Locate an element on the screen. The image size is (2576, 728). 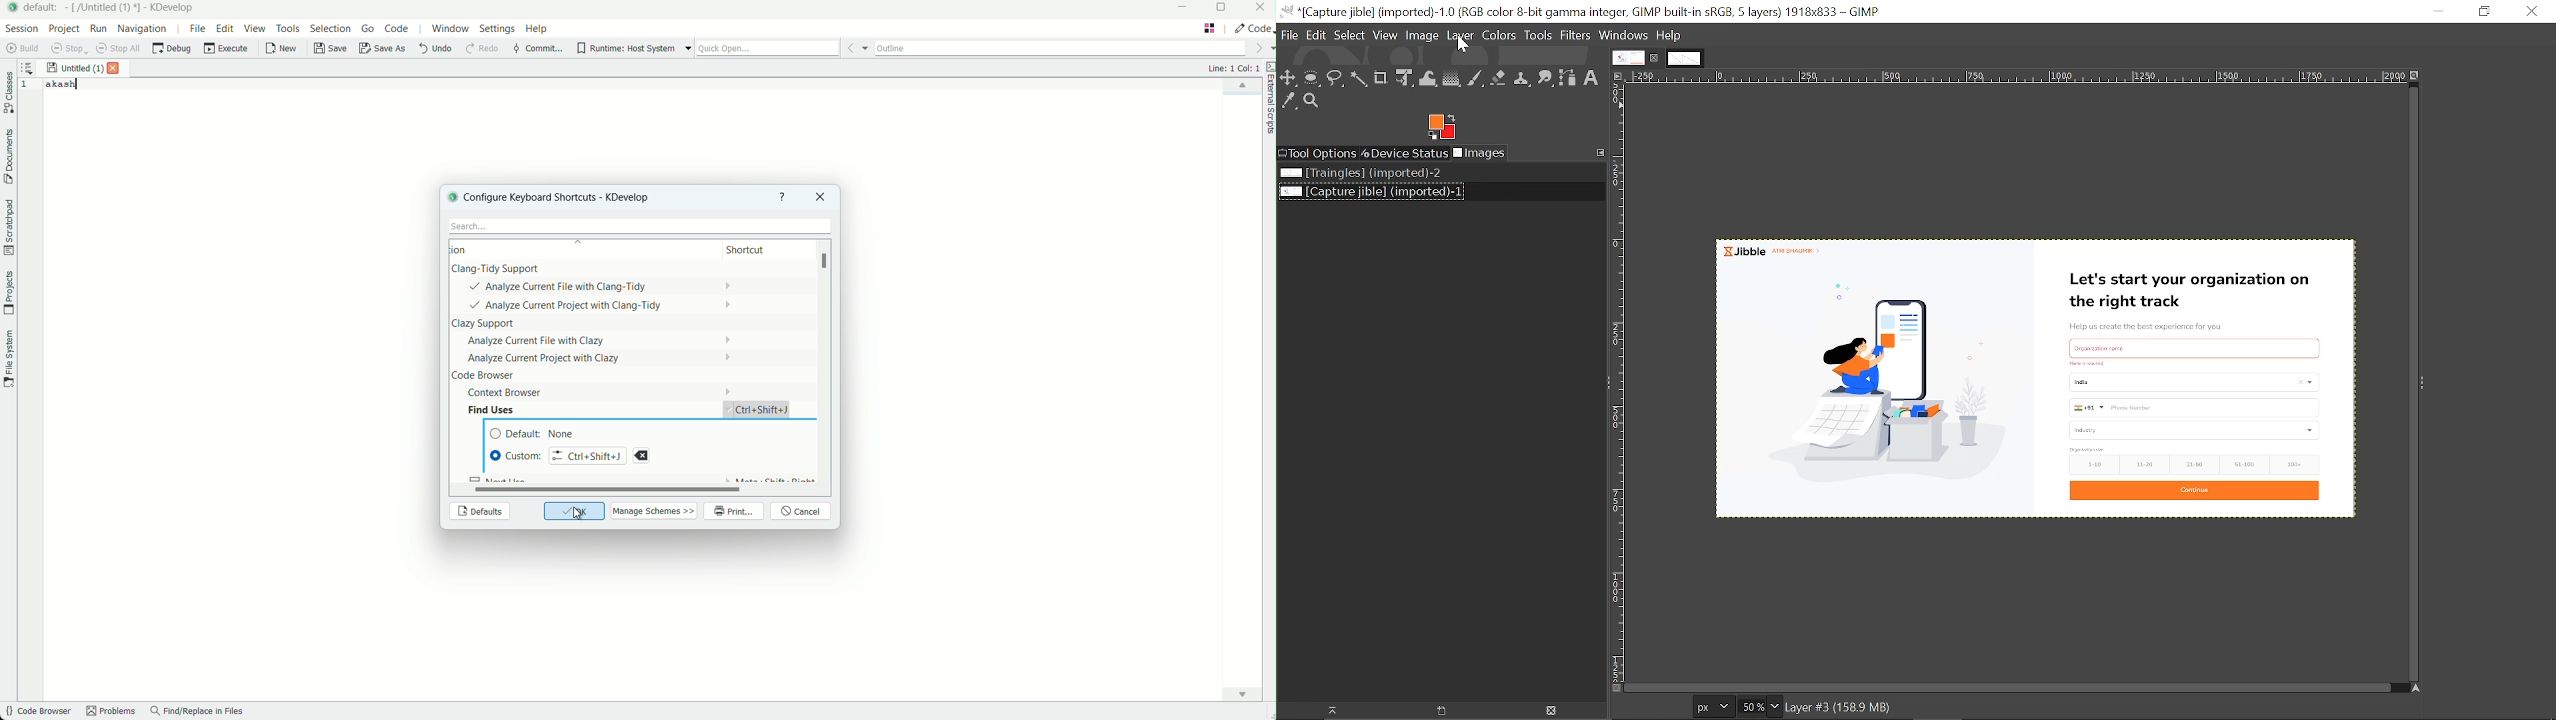
Image file titled "Triangles" is located at coordinates (1360, 174).